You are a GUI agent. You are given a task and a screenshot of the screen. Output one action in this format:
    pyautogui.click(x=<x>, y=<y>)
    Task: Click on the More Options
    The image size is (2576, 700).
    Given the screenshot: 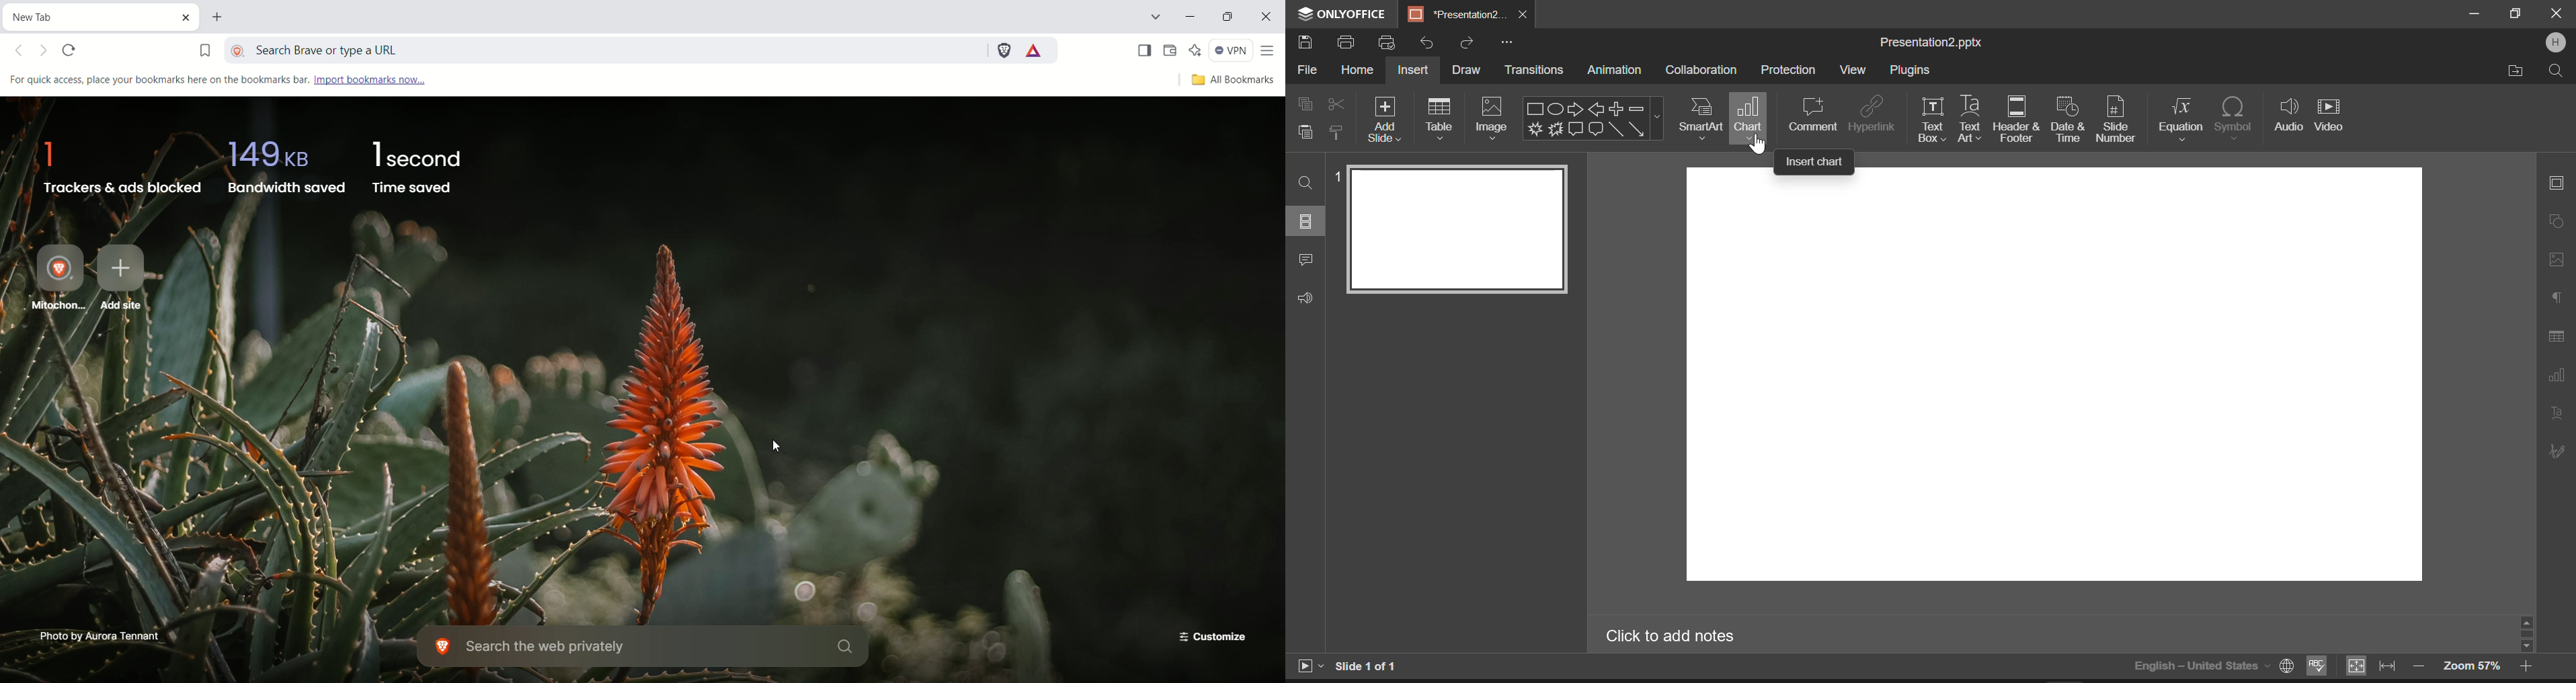 What is the action you would take?
    pyautogui.click(x=1506, y=42)
    